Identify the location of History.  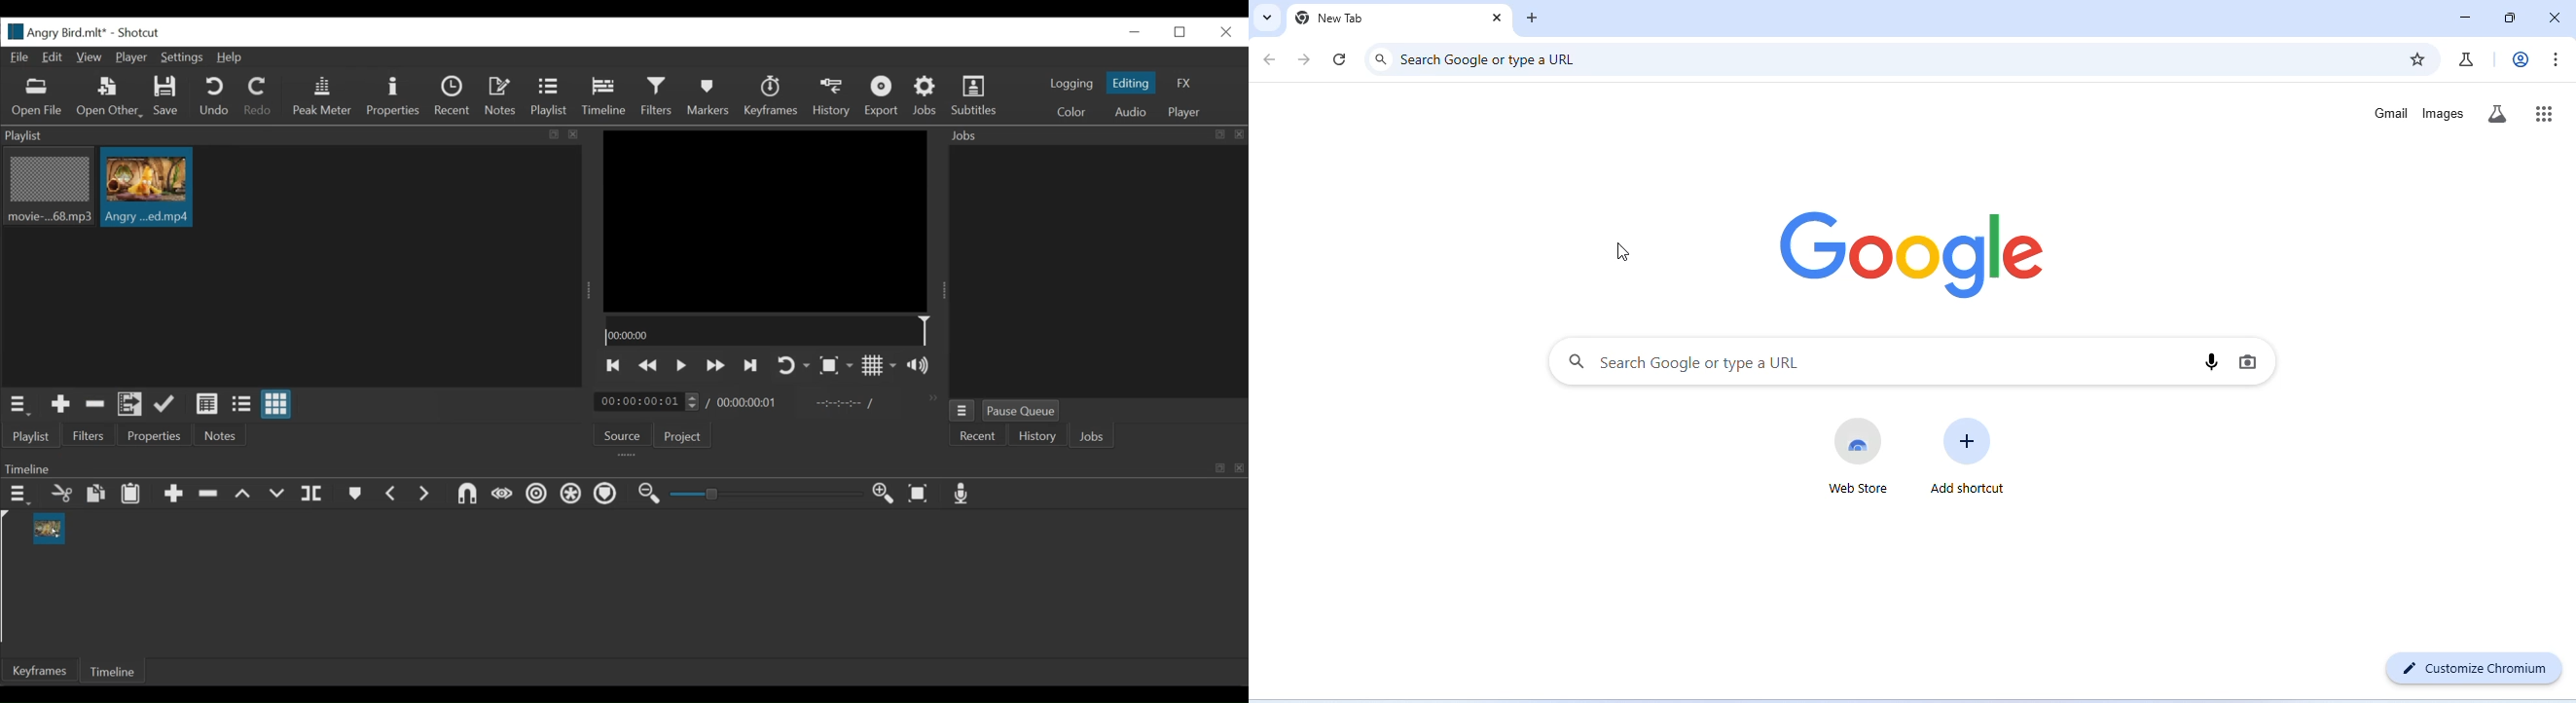
(832, 98).